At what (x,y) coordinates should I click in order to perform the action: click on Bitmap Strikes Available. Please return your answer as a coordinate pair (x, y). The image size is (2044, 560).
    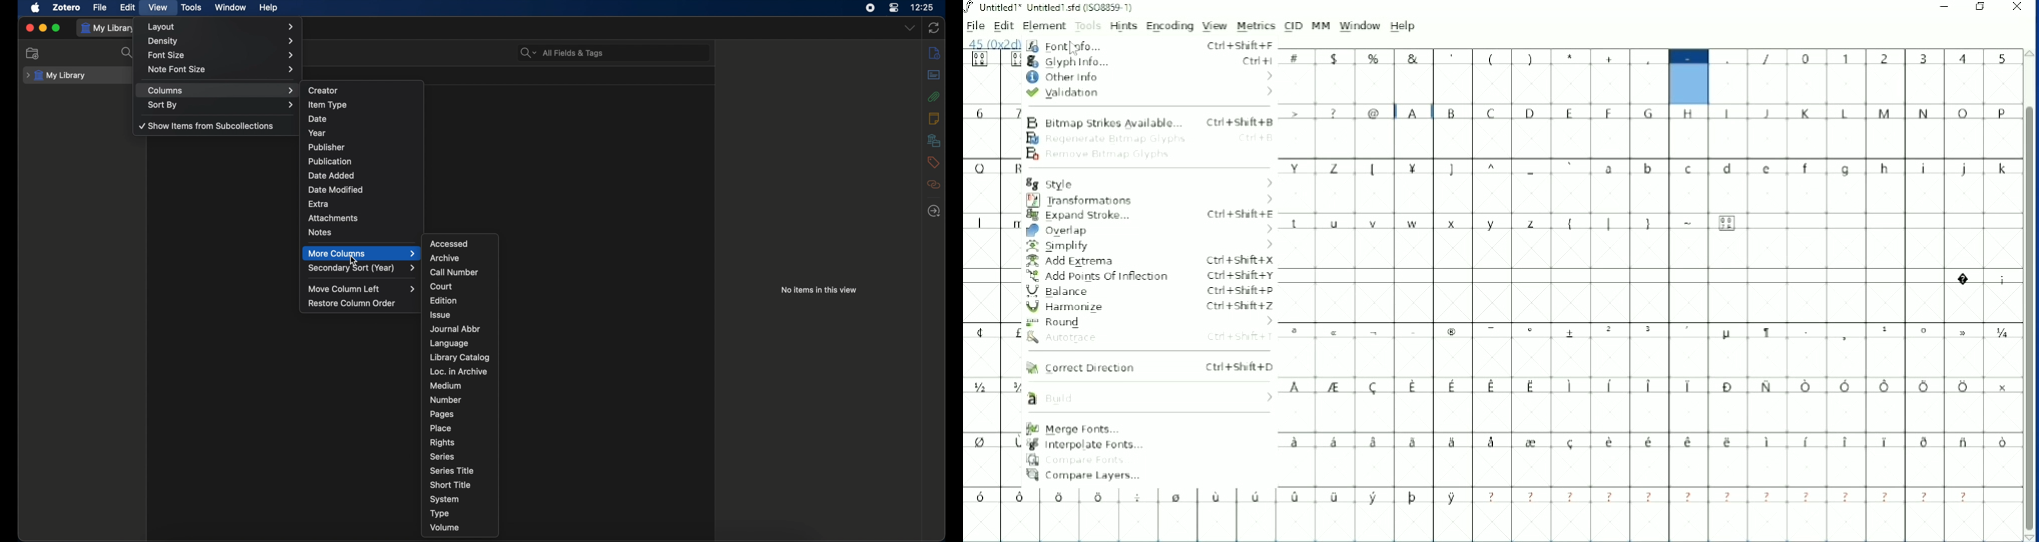
    Looking at the image, I should click on (1150, 122).